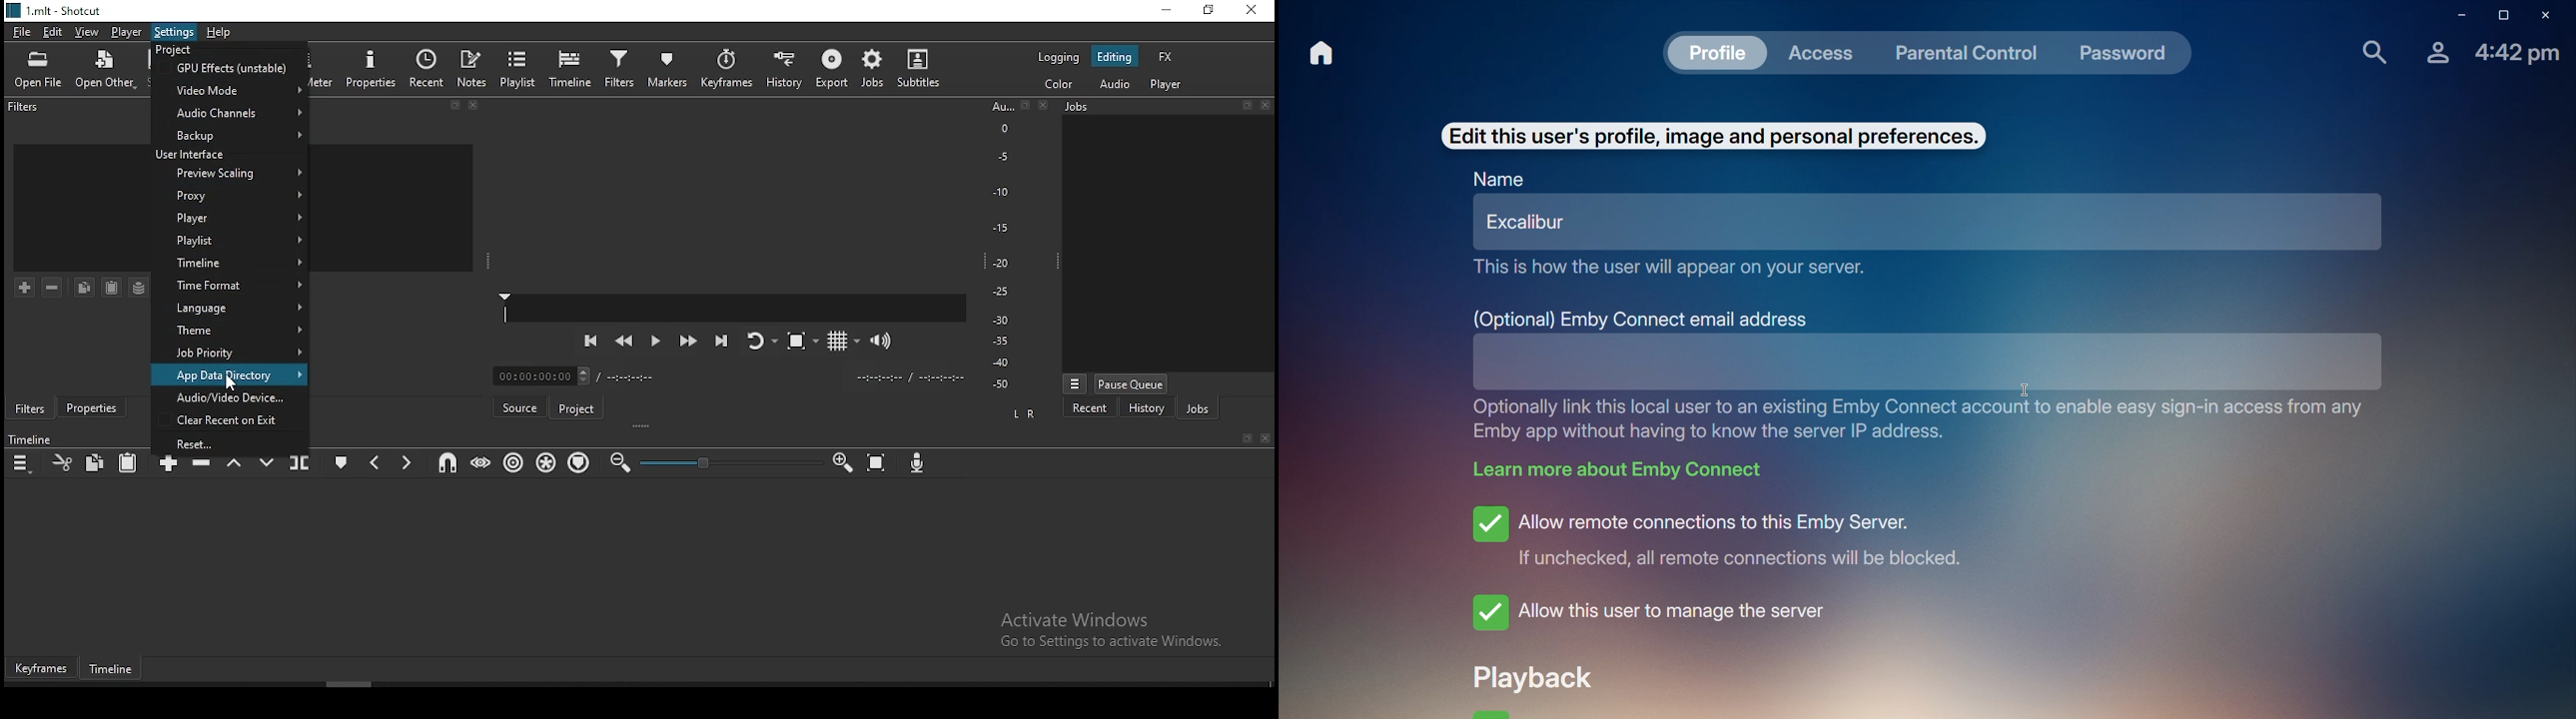 Image resolution: width=2576 pixels, height=728 pixels. What do you see at coordinates (1208, 11) in the screenshot?
I see `restore` at bounding box center [1208, 11].